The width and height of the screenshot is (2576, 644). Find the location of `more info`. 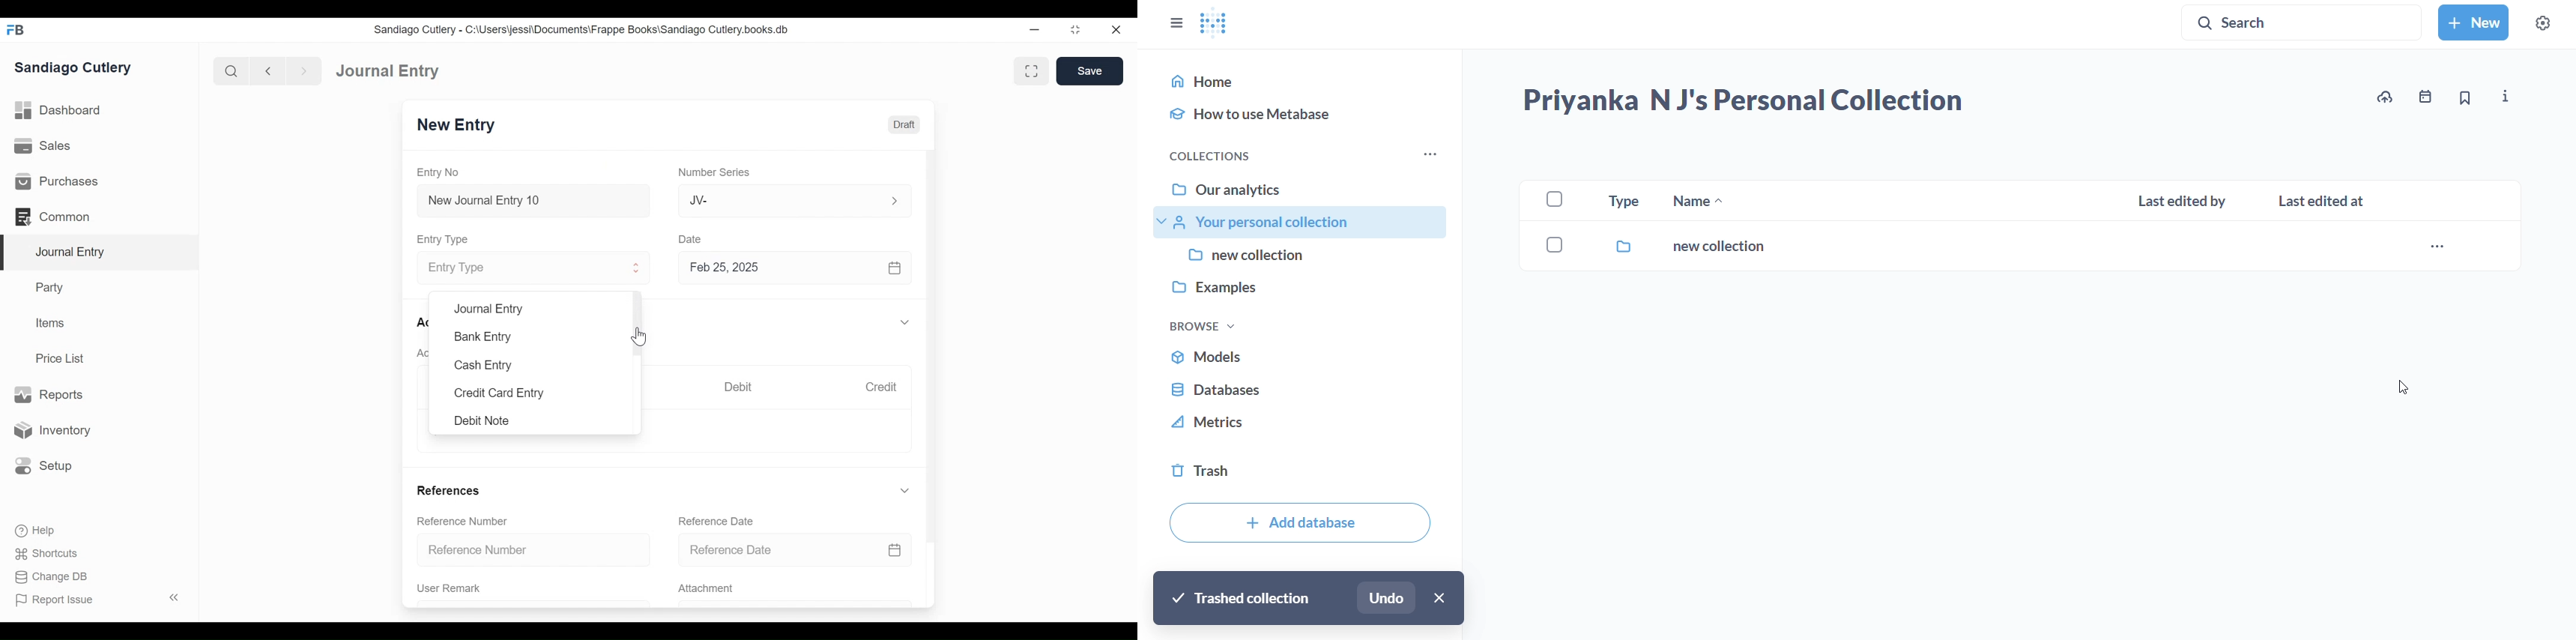

more info is located at coordinates (2506, 96).